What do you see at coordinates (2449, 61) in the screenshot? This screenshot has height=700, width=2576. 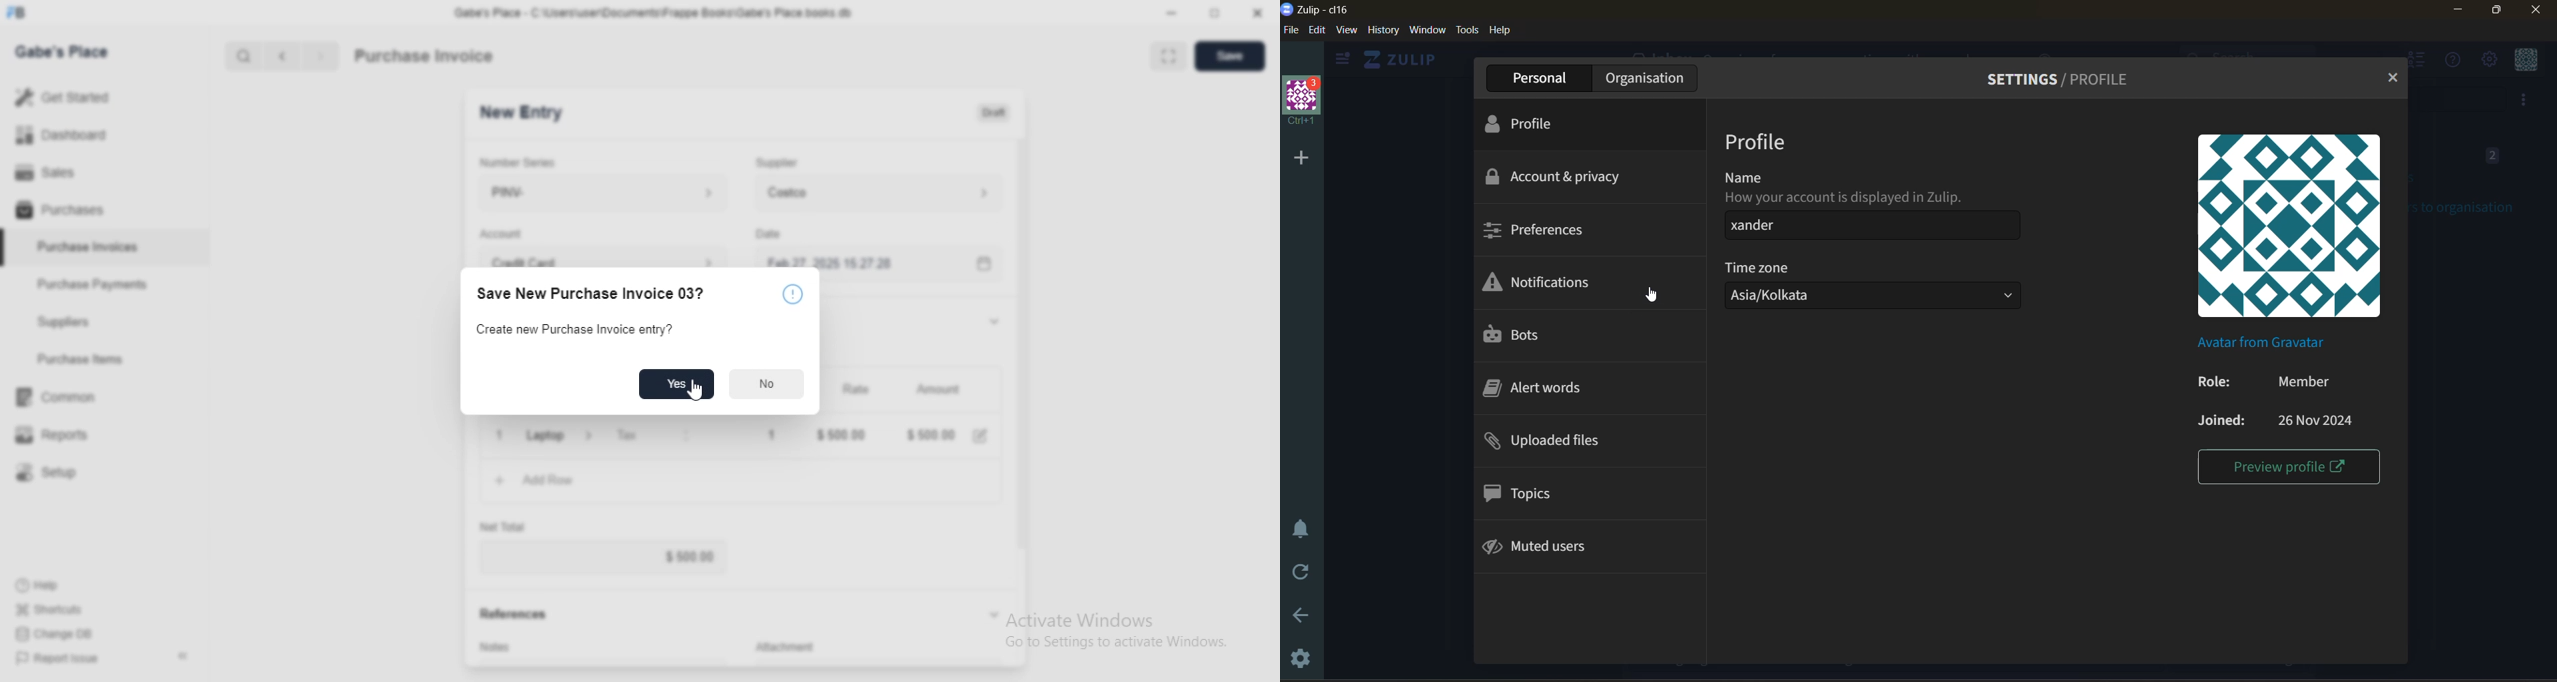 I see `help menu` at bounding box center [2449, 61].